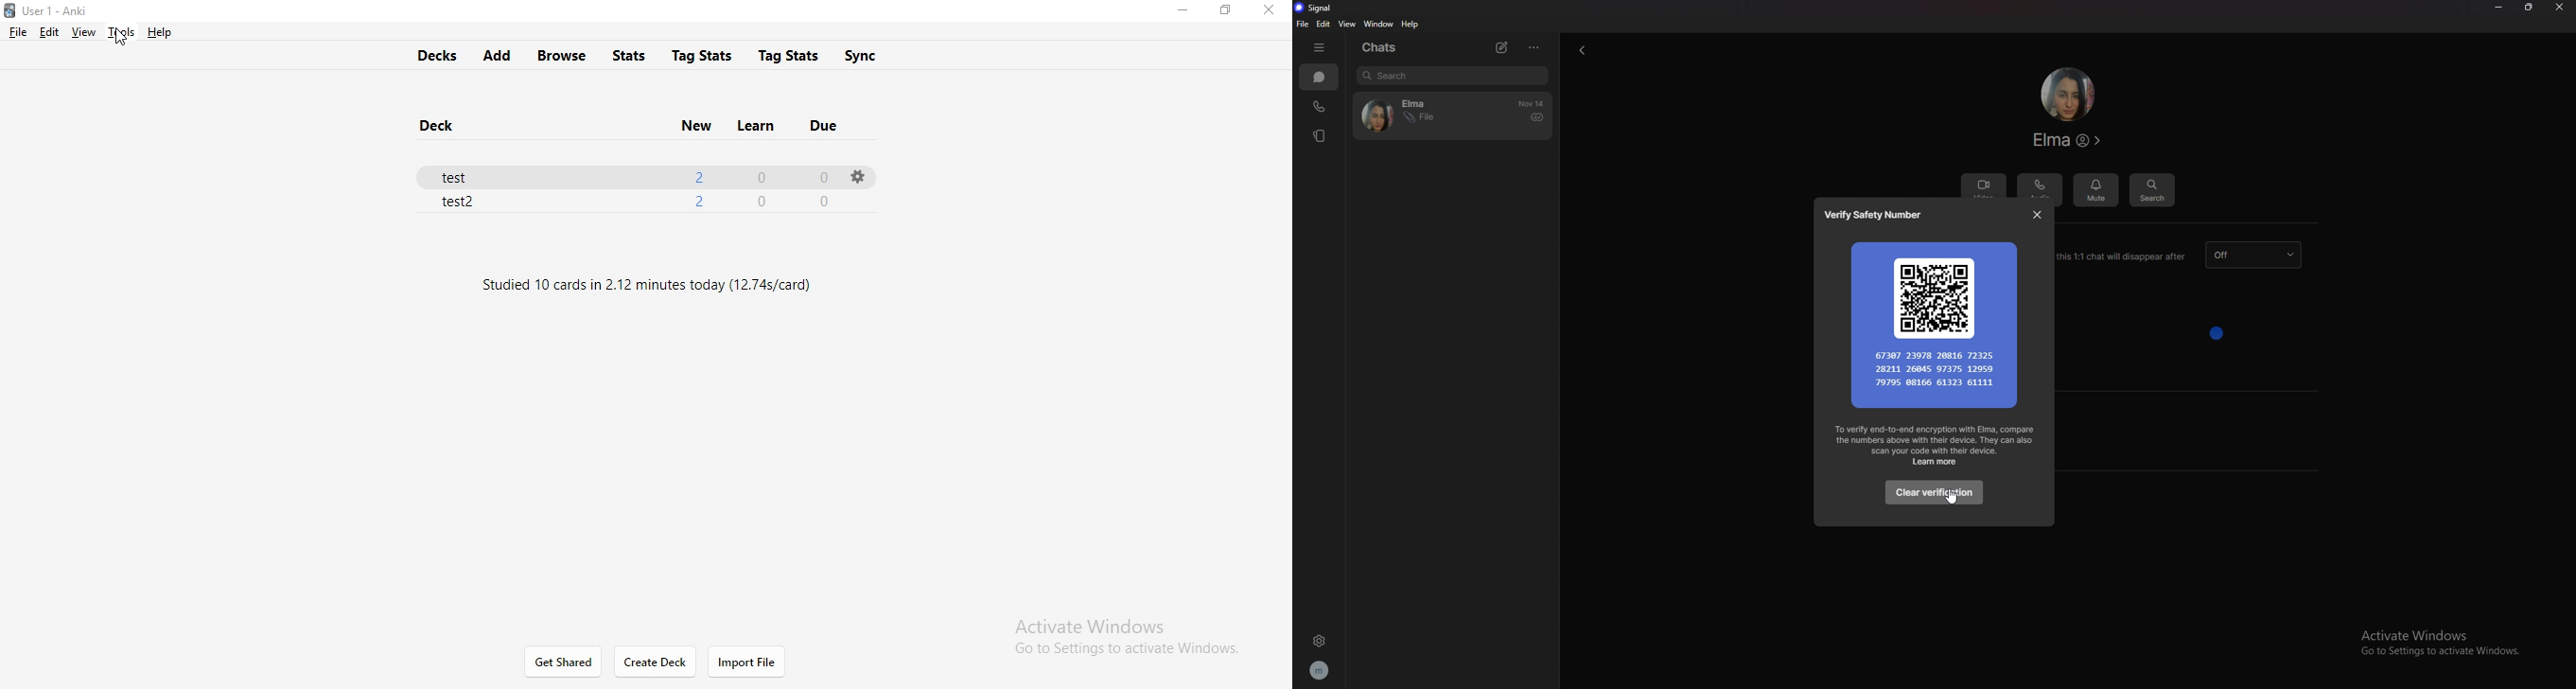  Describe the element at coordinates (2040, 187) in the screenshot. I see `audio` at that location.